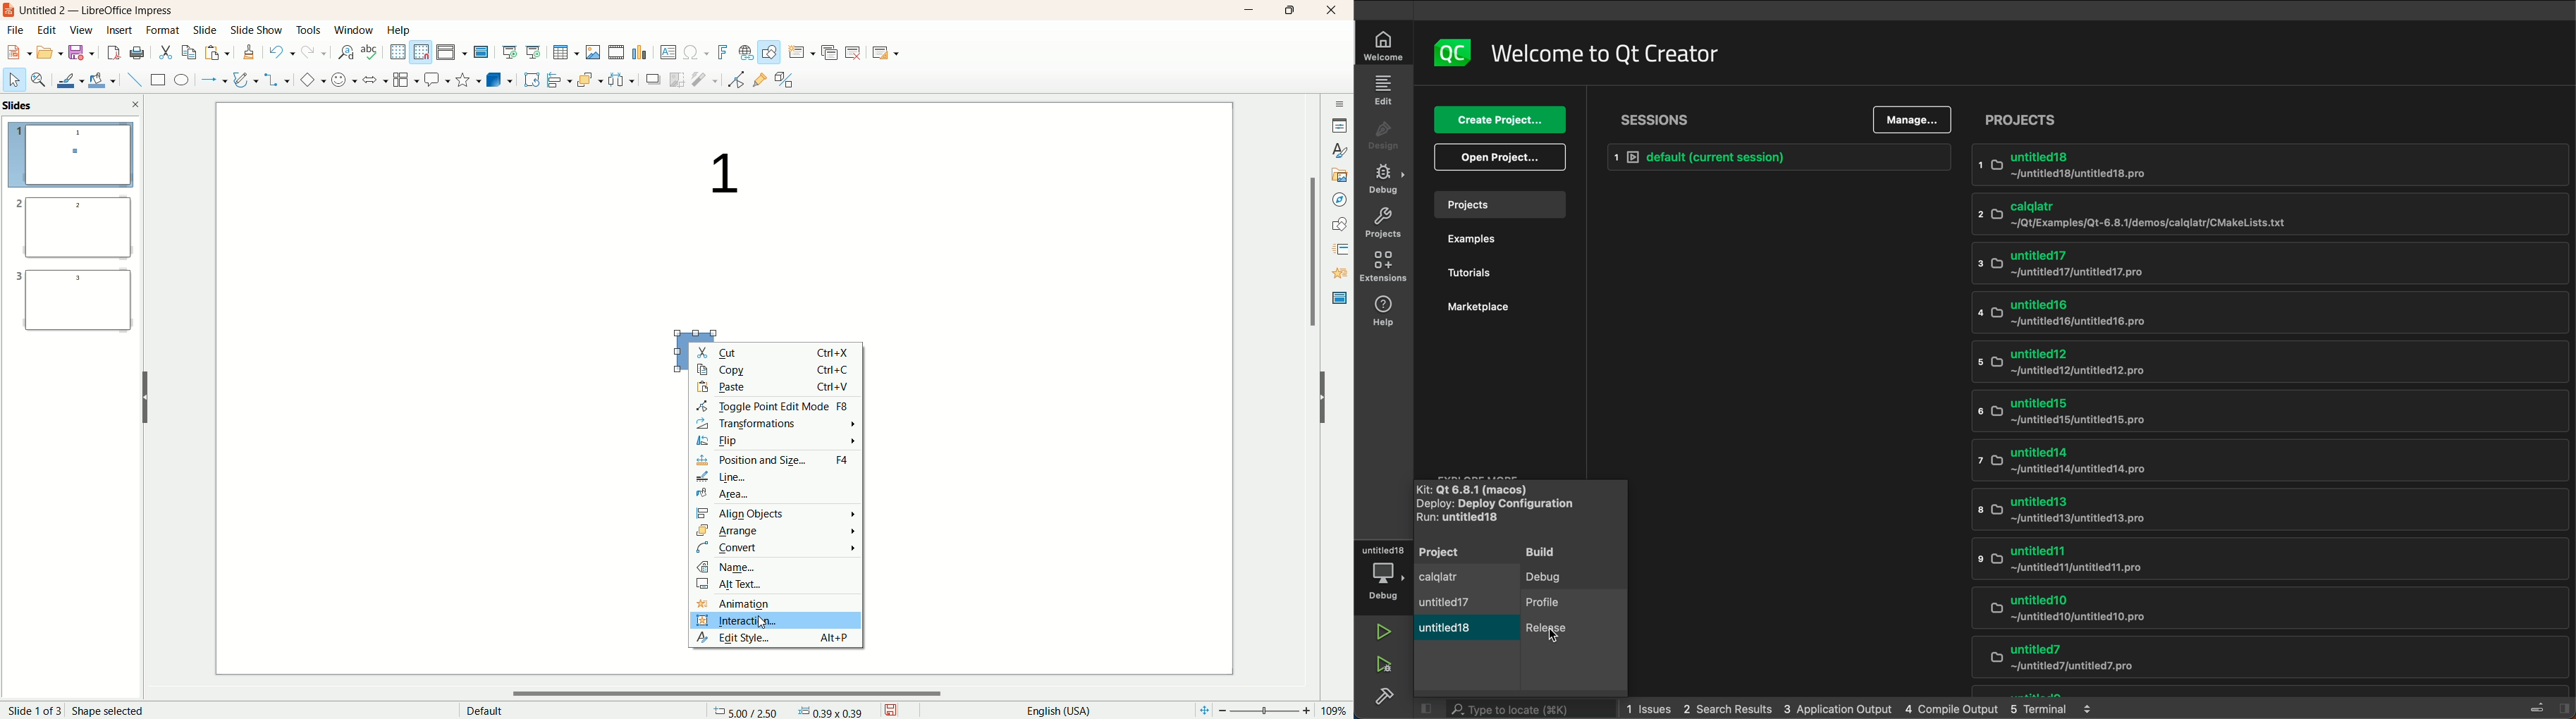  What do you see at coordinates (344, 54) in the screenshot?
I see `find and replace` at bounding box center [344, 54].